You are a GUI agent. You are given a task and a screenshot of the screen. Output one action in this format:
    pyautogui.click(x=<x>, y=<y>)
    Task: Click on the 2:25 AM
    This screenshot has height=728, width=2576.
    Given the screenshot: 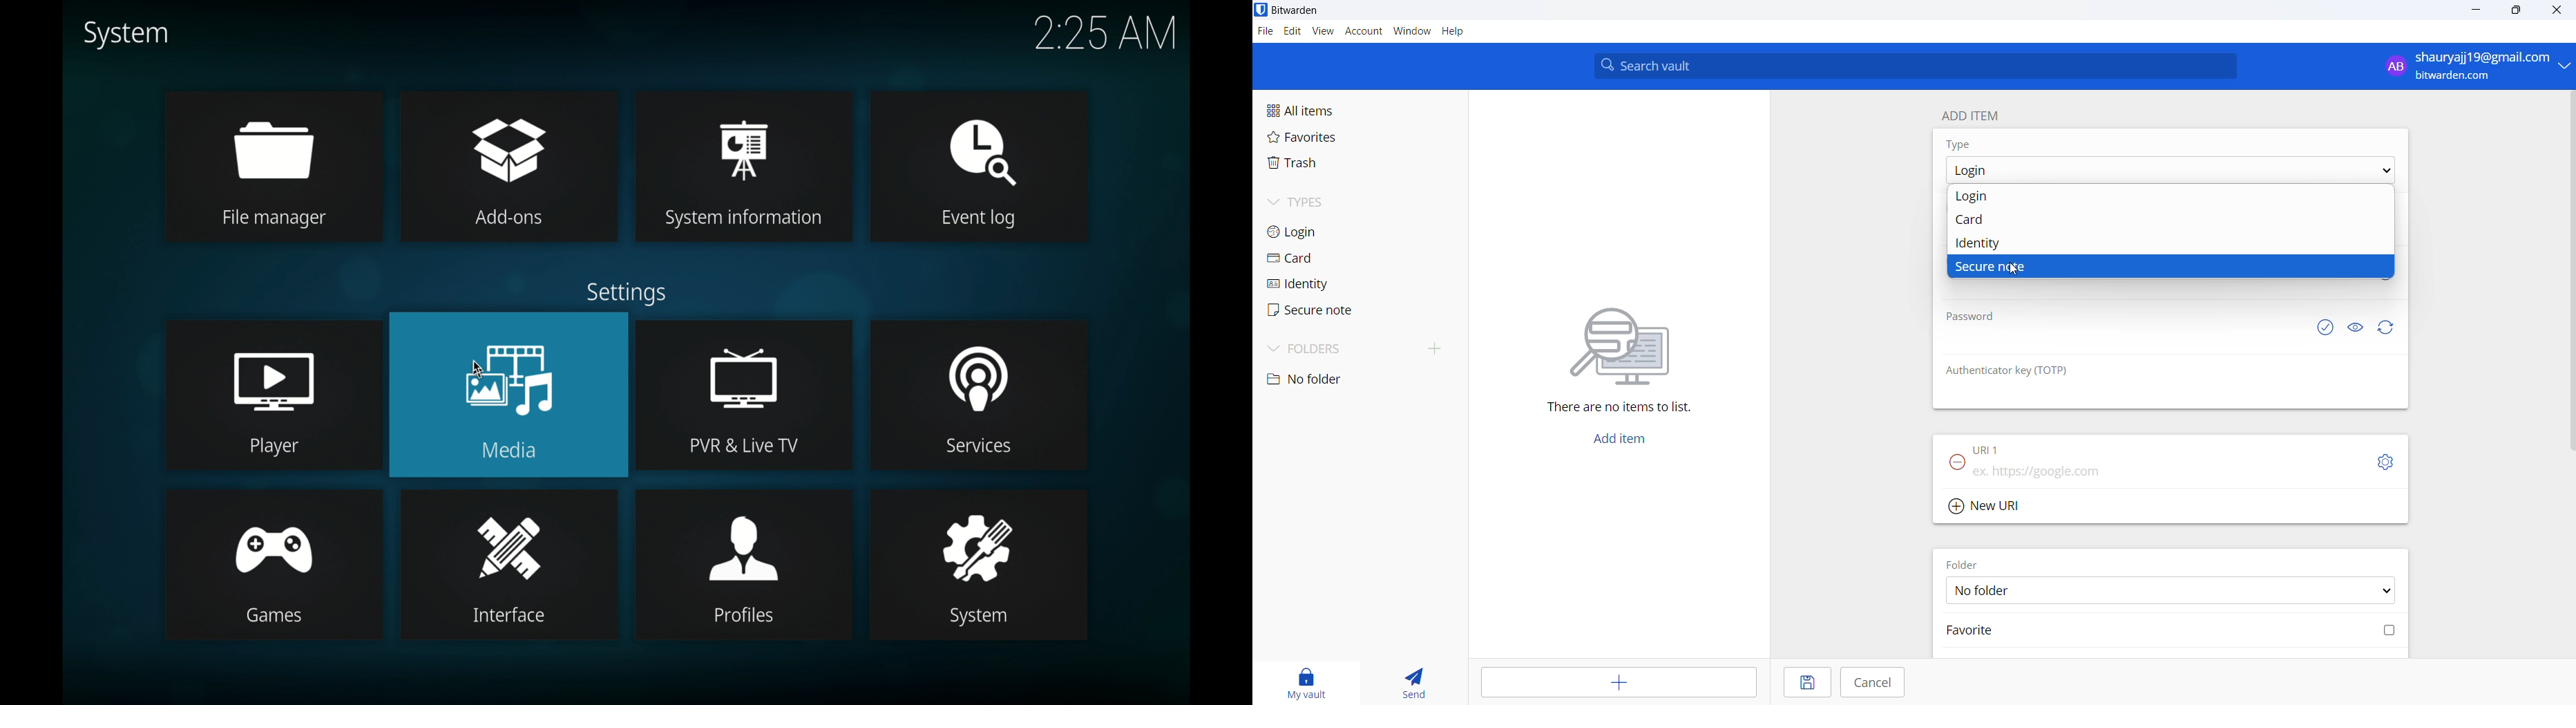 What is the action you would take?
    pyautogui.click(x=1099, y=39)
    